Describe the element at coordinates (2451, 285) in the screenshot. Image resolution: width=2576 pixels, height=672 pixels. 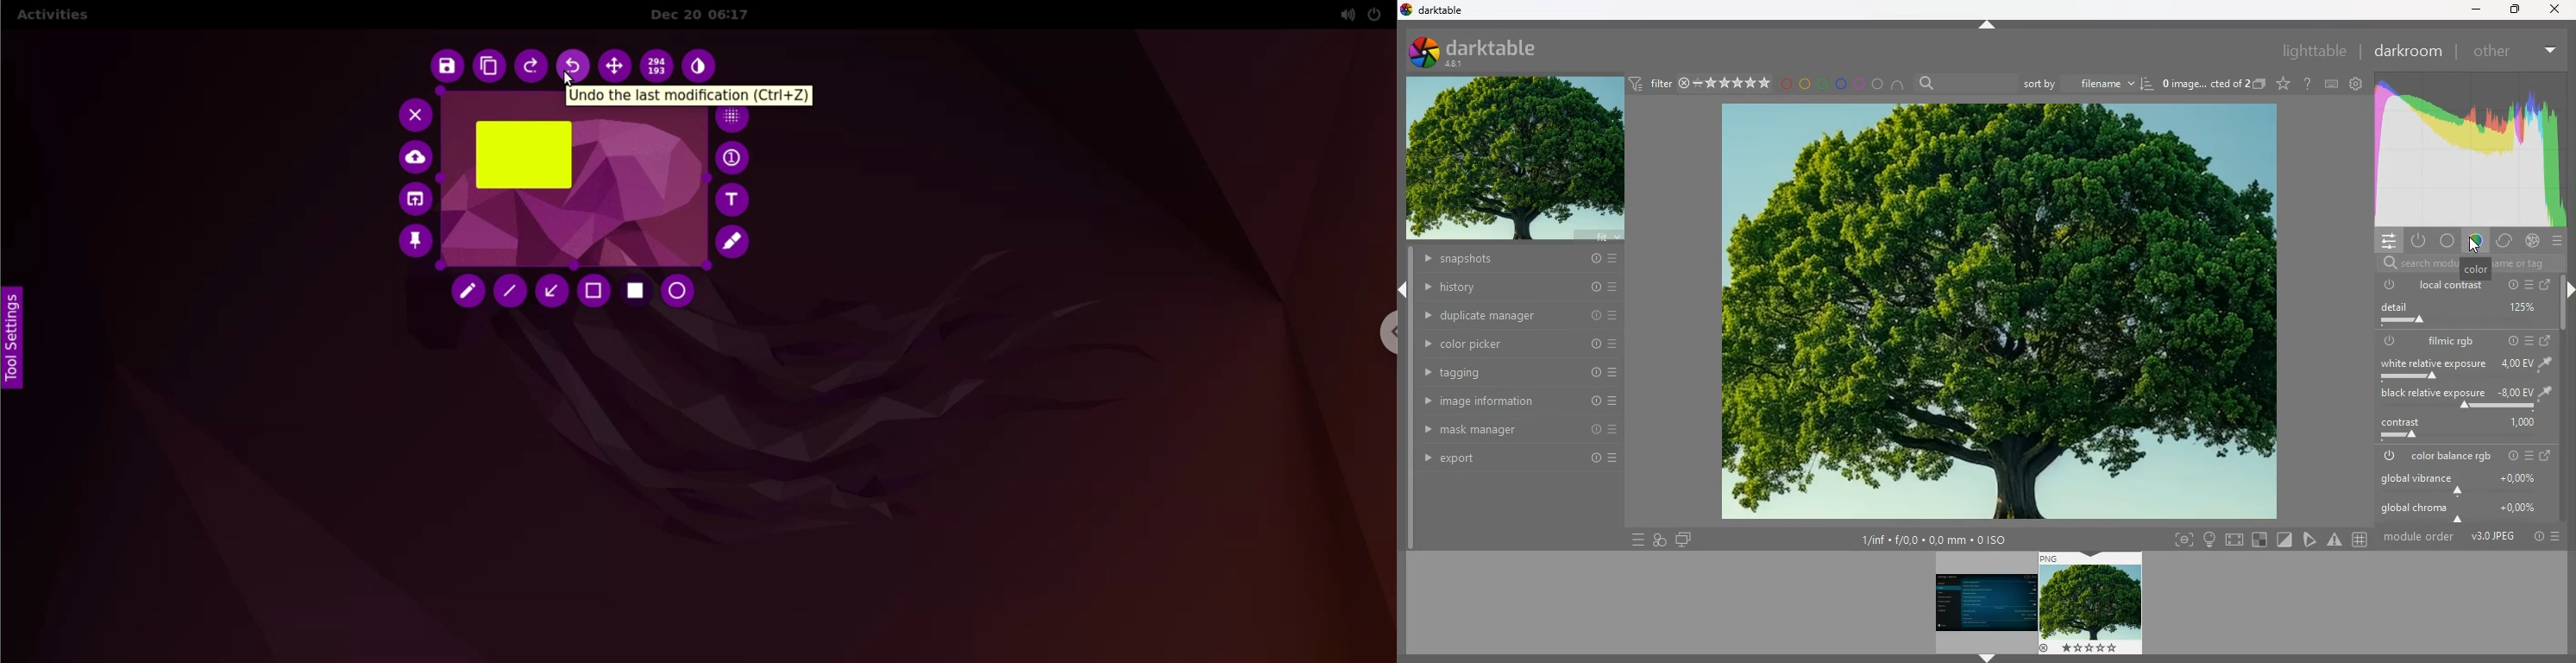
I see `local contrast` at that location.